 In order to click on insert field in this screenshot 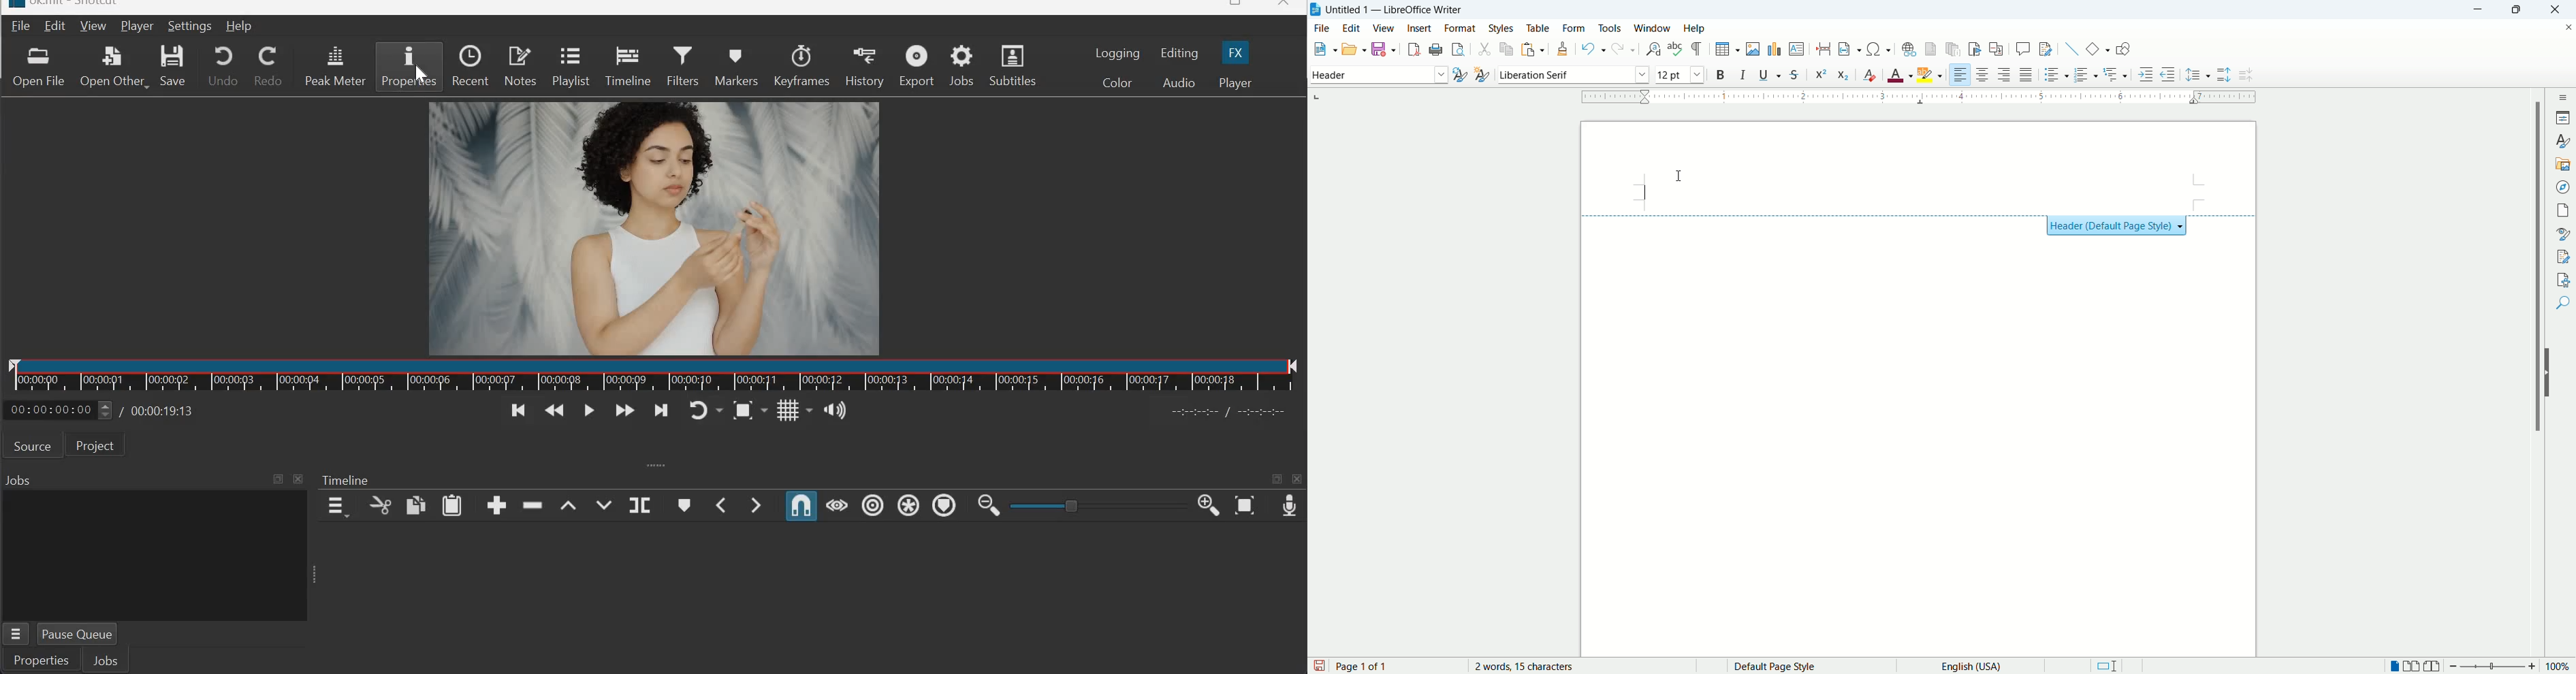, I will do `click(1849, 49)`.